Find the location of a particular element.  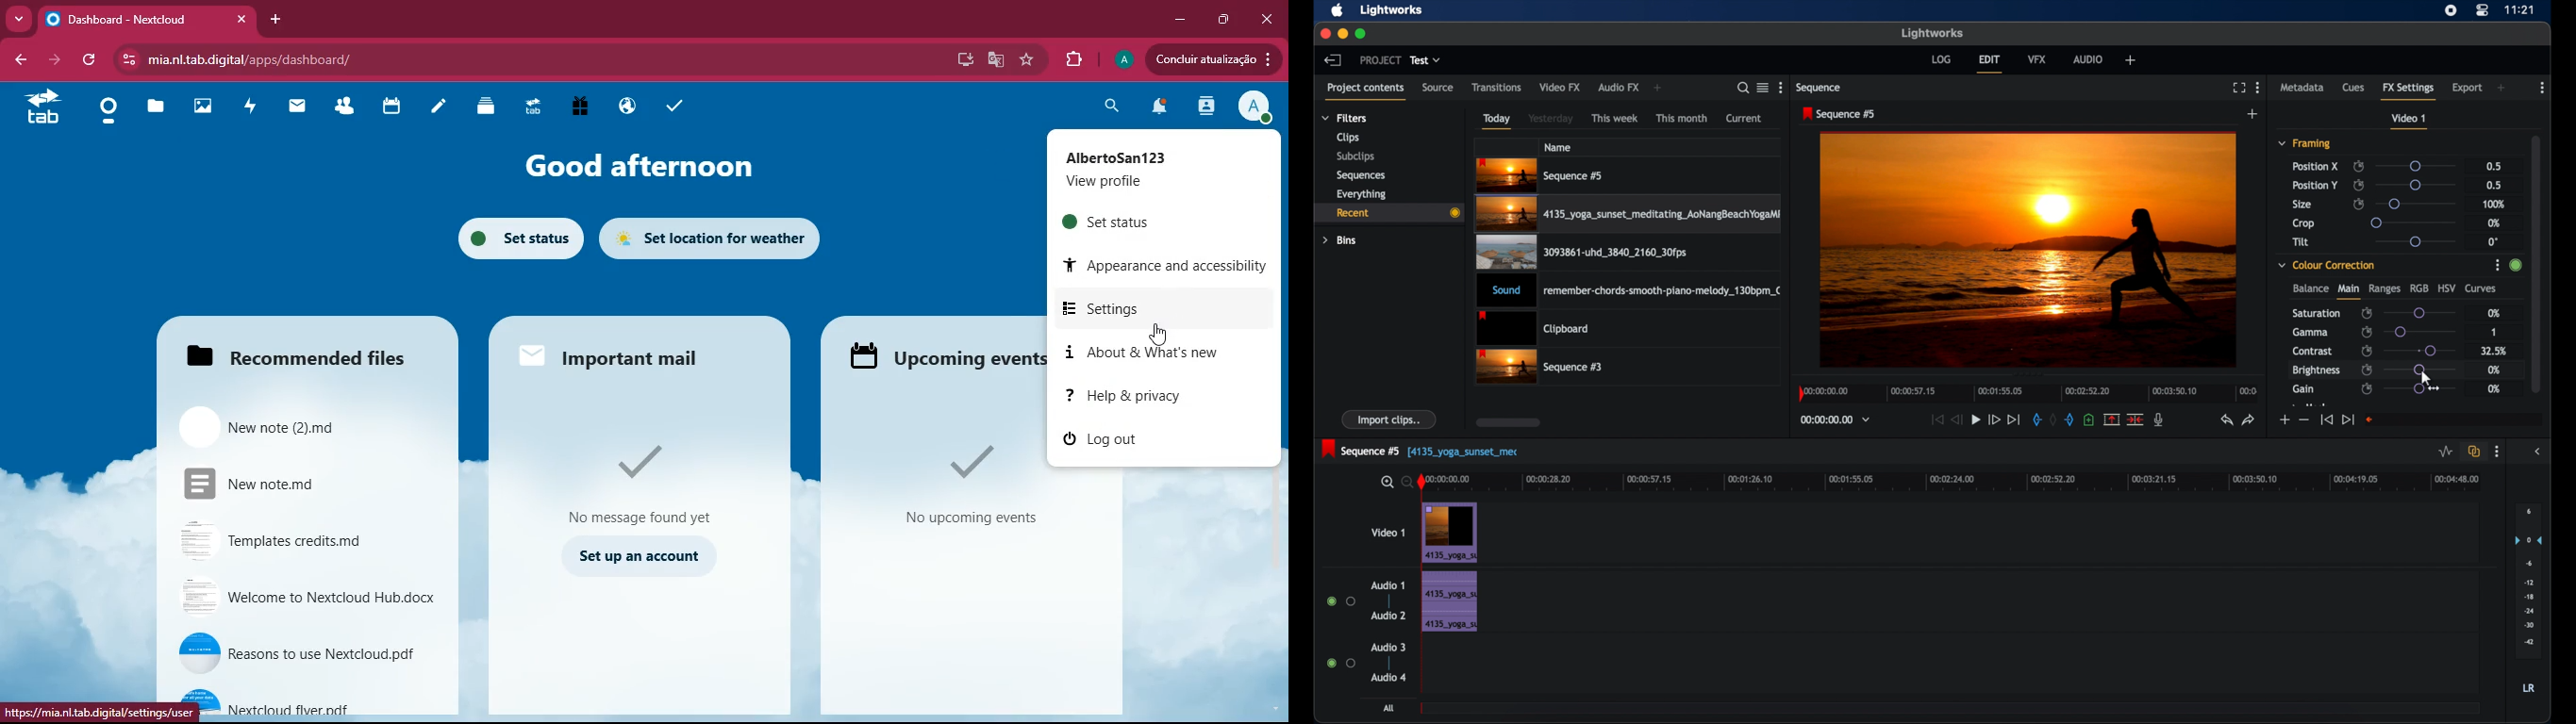

jump to start is located at coordinates (1936, 419).